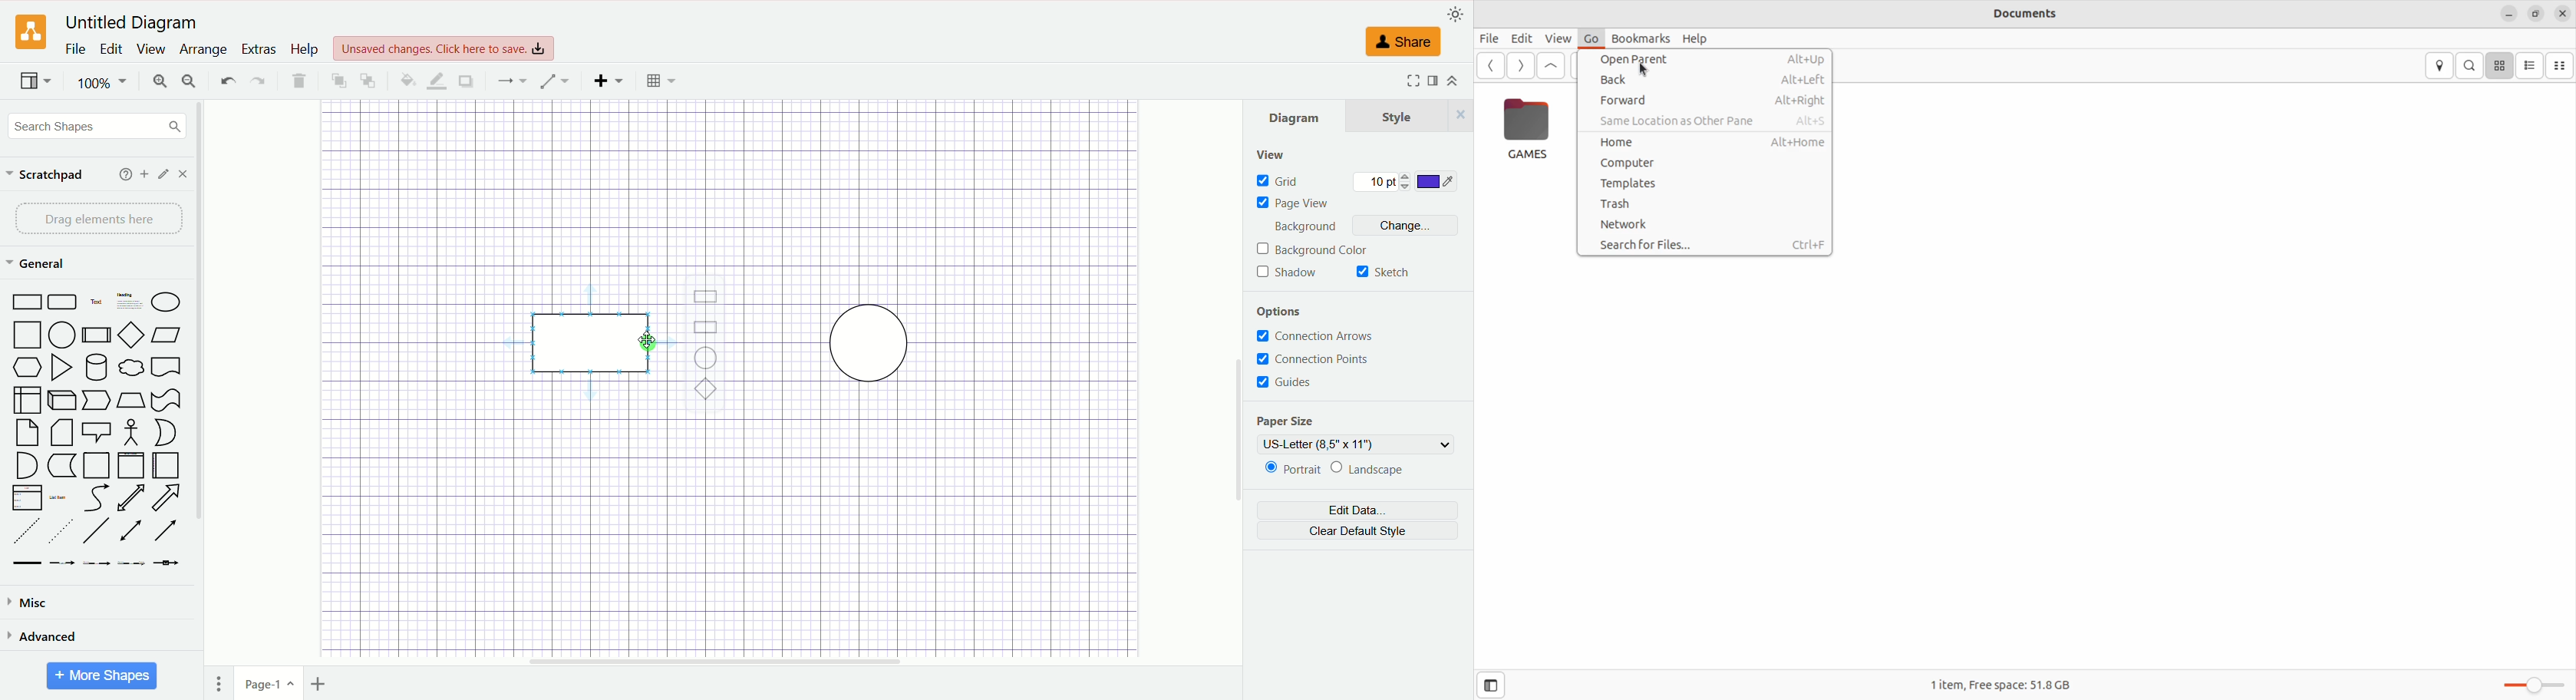 This screenshot has height=700, width=2576. What do you see at coordinates (60, 498) in the screenshot?
I see `List Item` at bounding box center [60, 498].